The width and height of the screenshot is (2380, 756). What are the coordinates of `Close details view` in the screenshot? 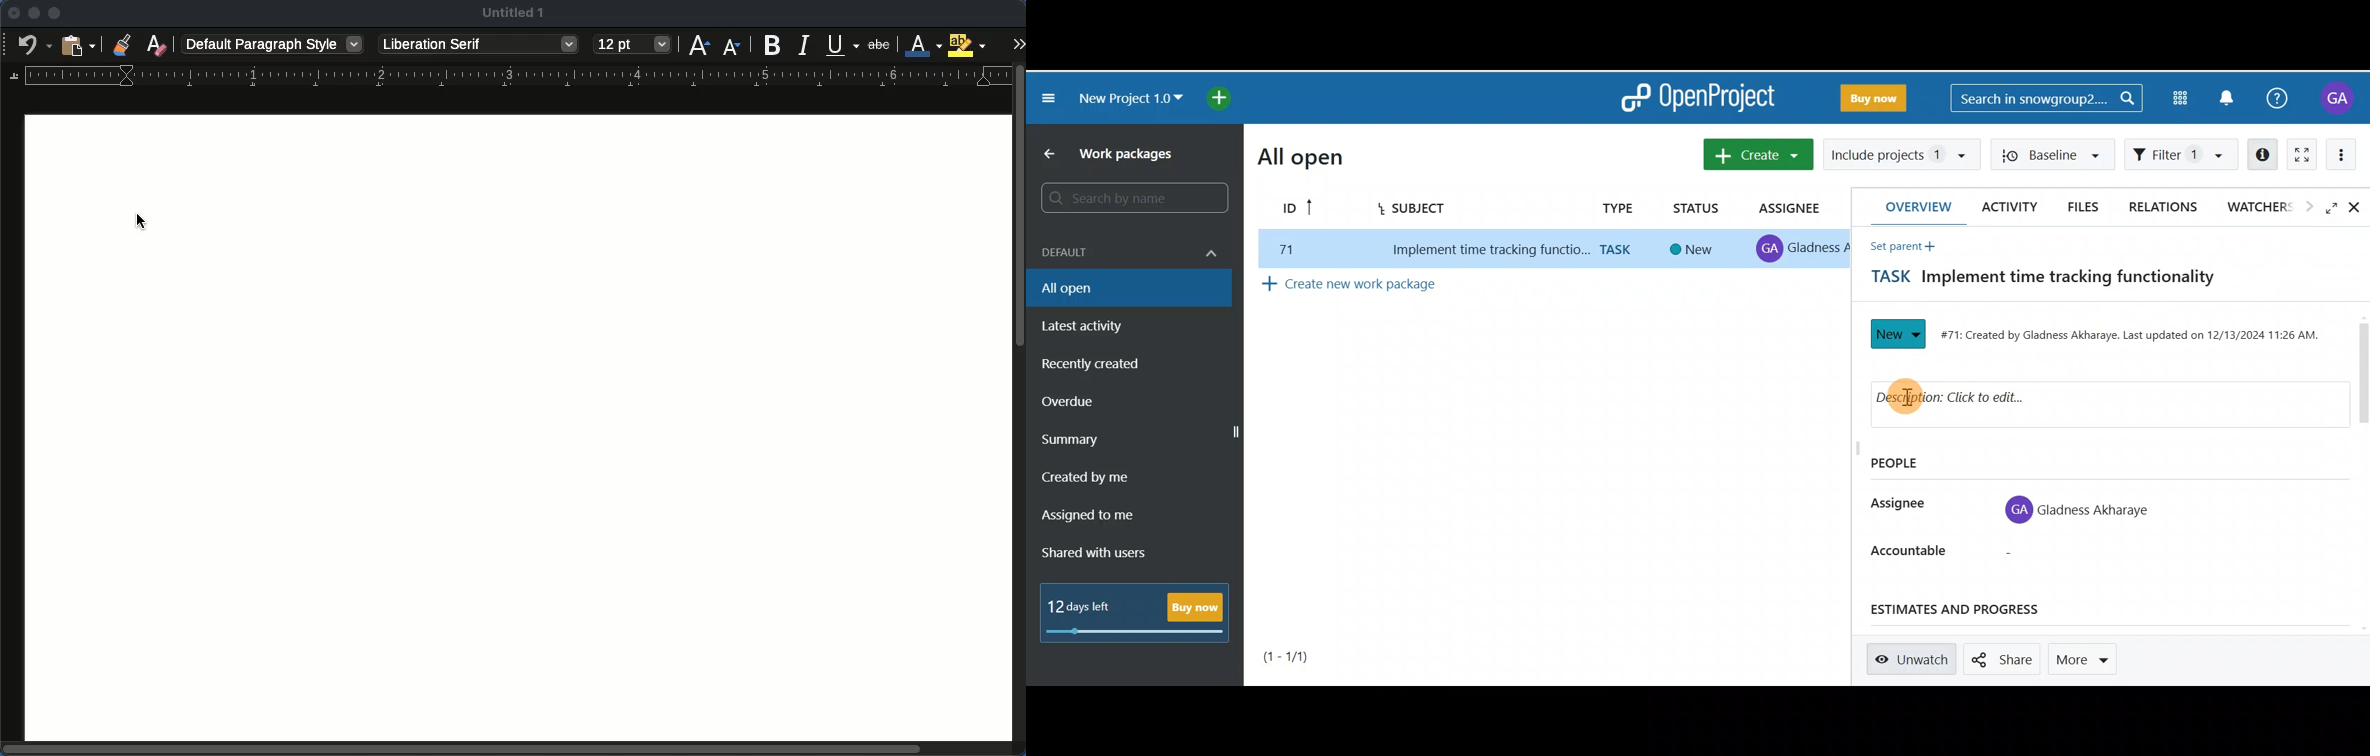 It's located at (2357, 209).